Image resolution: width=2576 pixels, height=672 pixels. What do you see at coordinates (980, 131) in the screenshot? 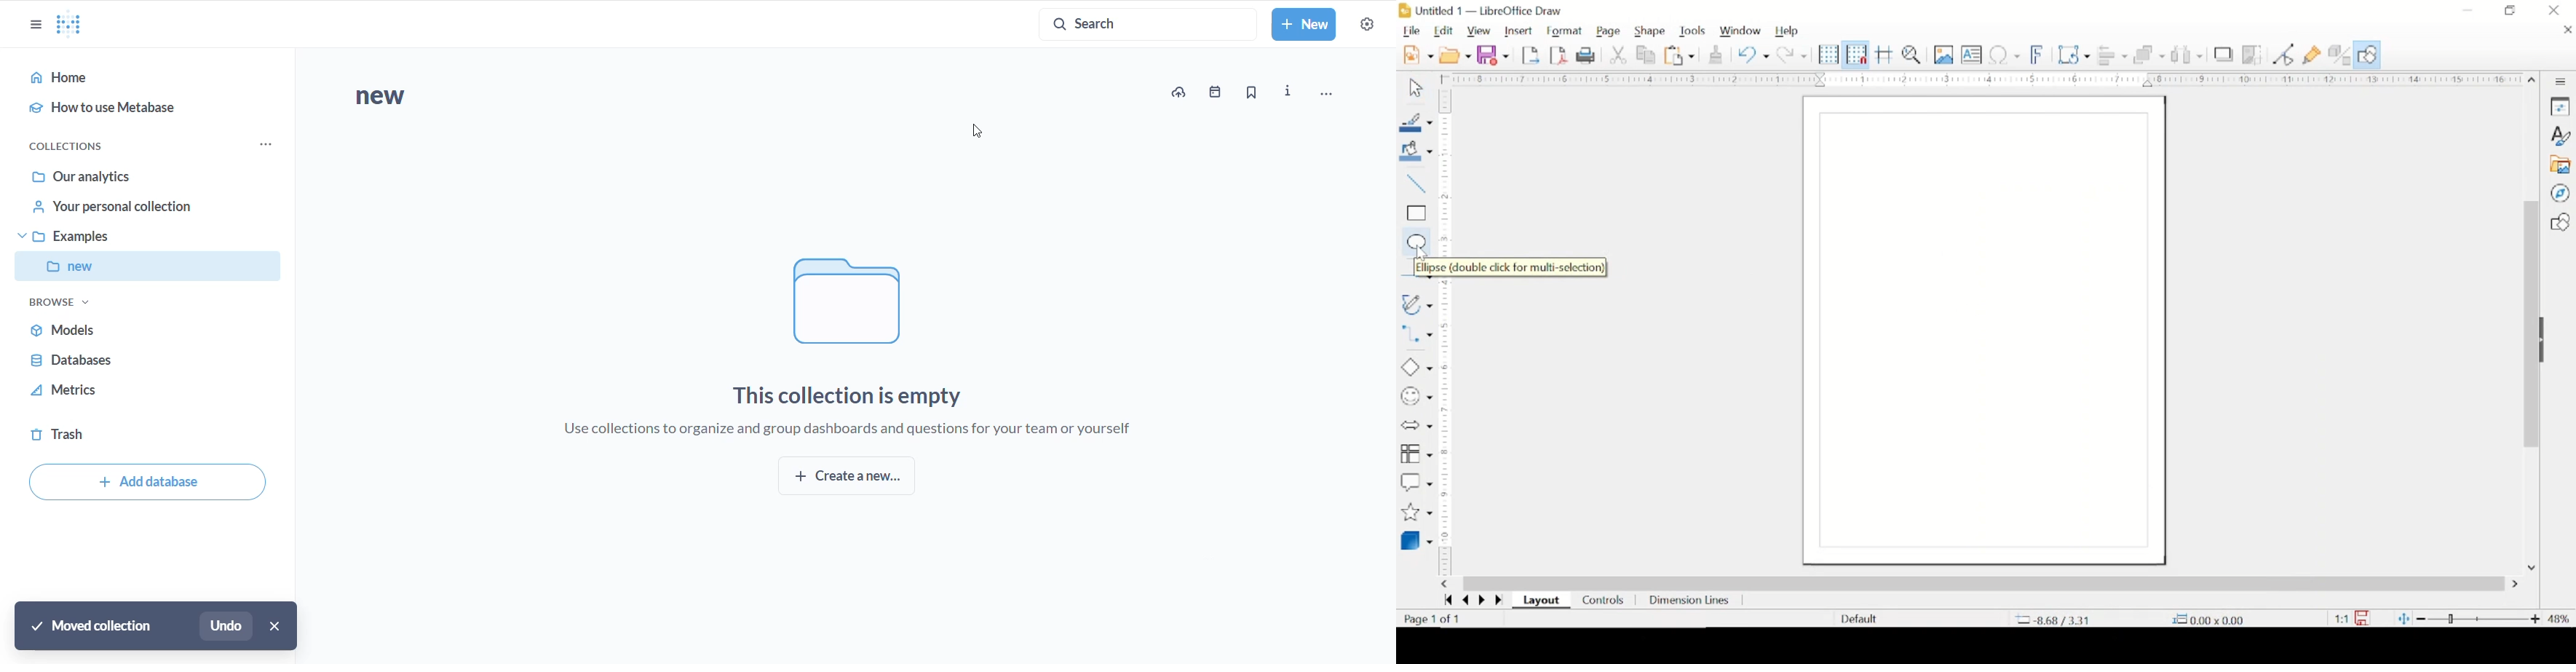
I see `CURSOR` at bounding box center [980, 131].